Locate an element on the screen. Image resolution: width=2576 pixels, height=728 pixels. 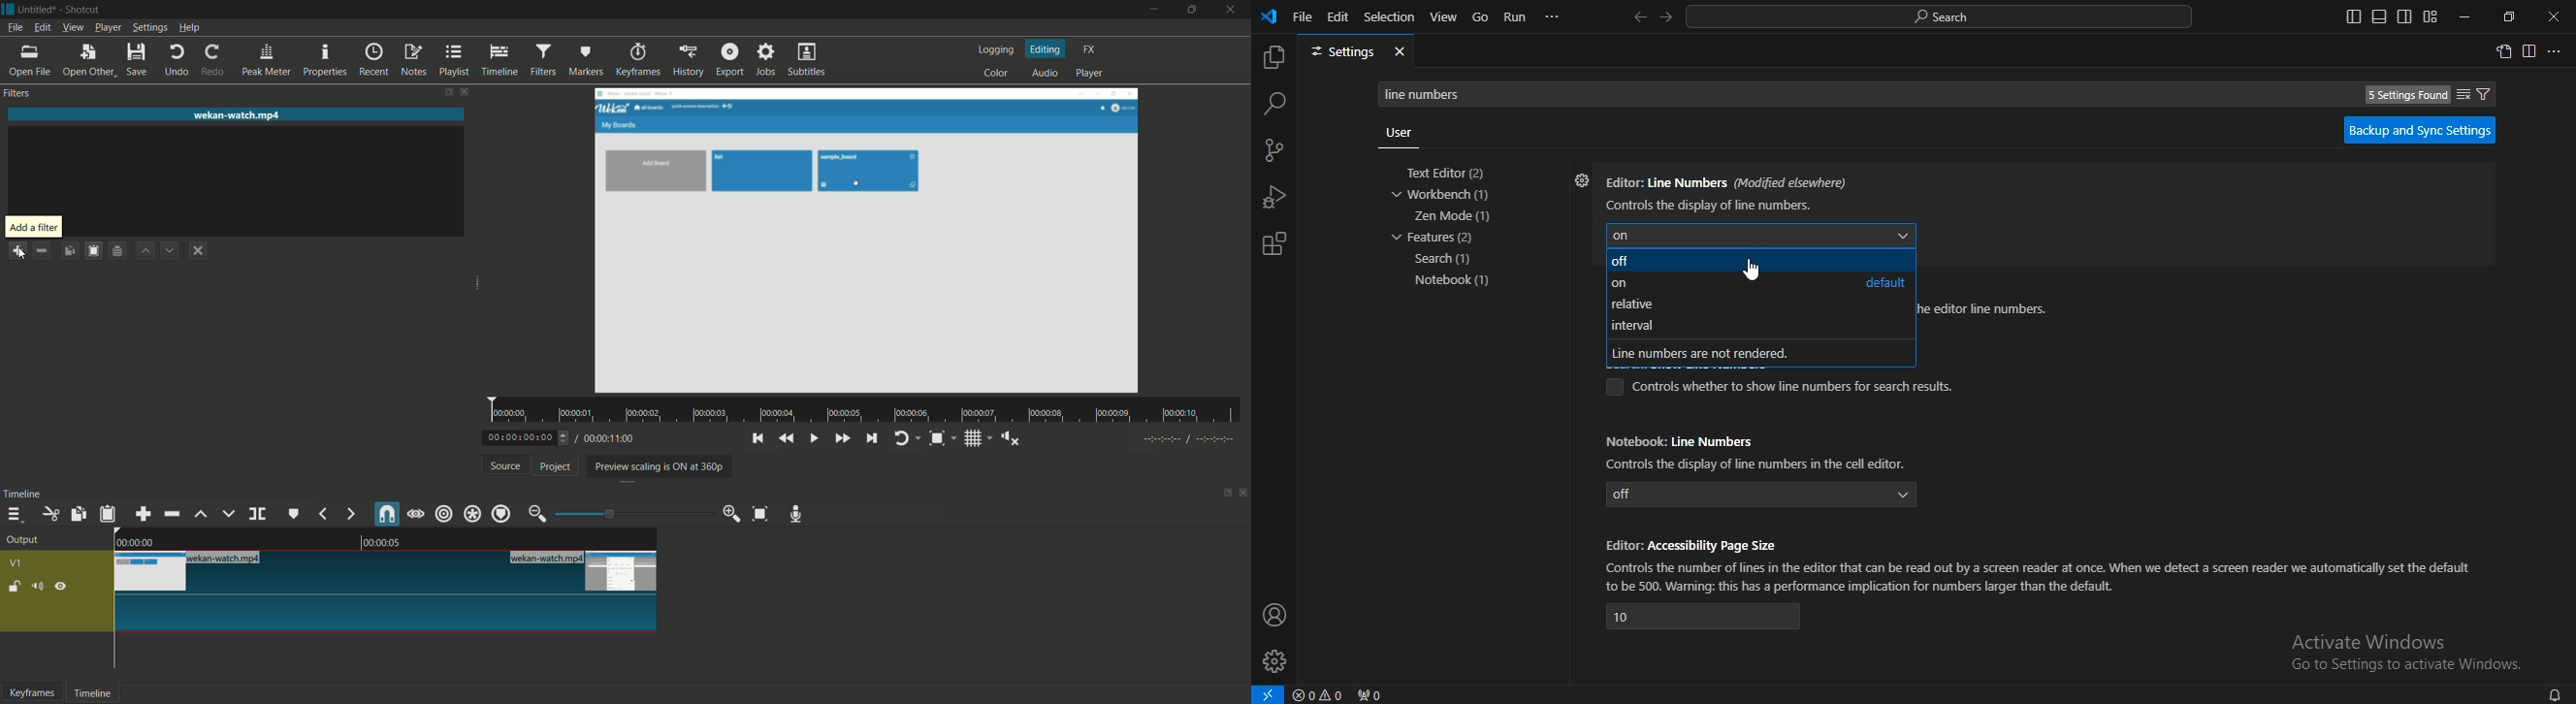
open other is located at coordinates (89, 61).